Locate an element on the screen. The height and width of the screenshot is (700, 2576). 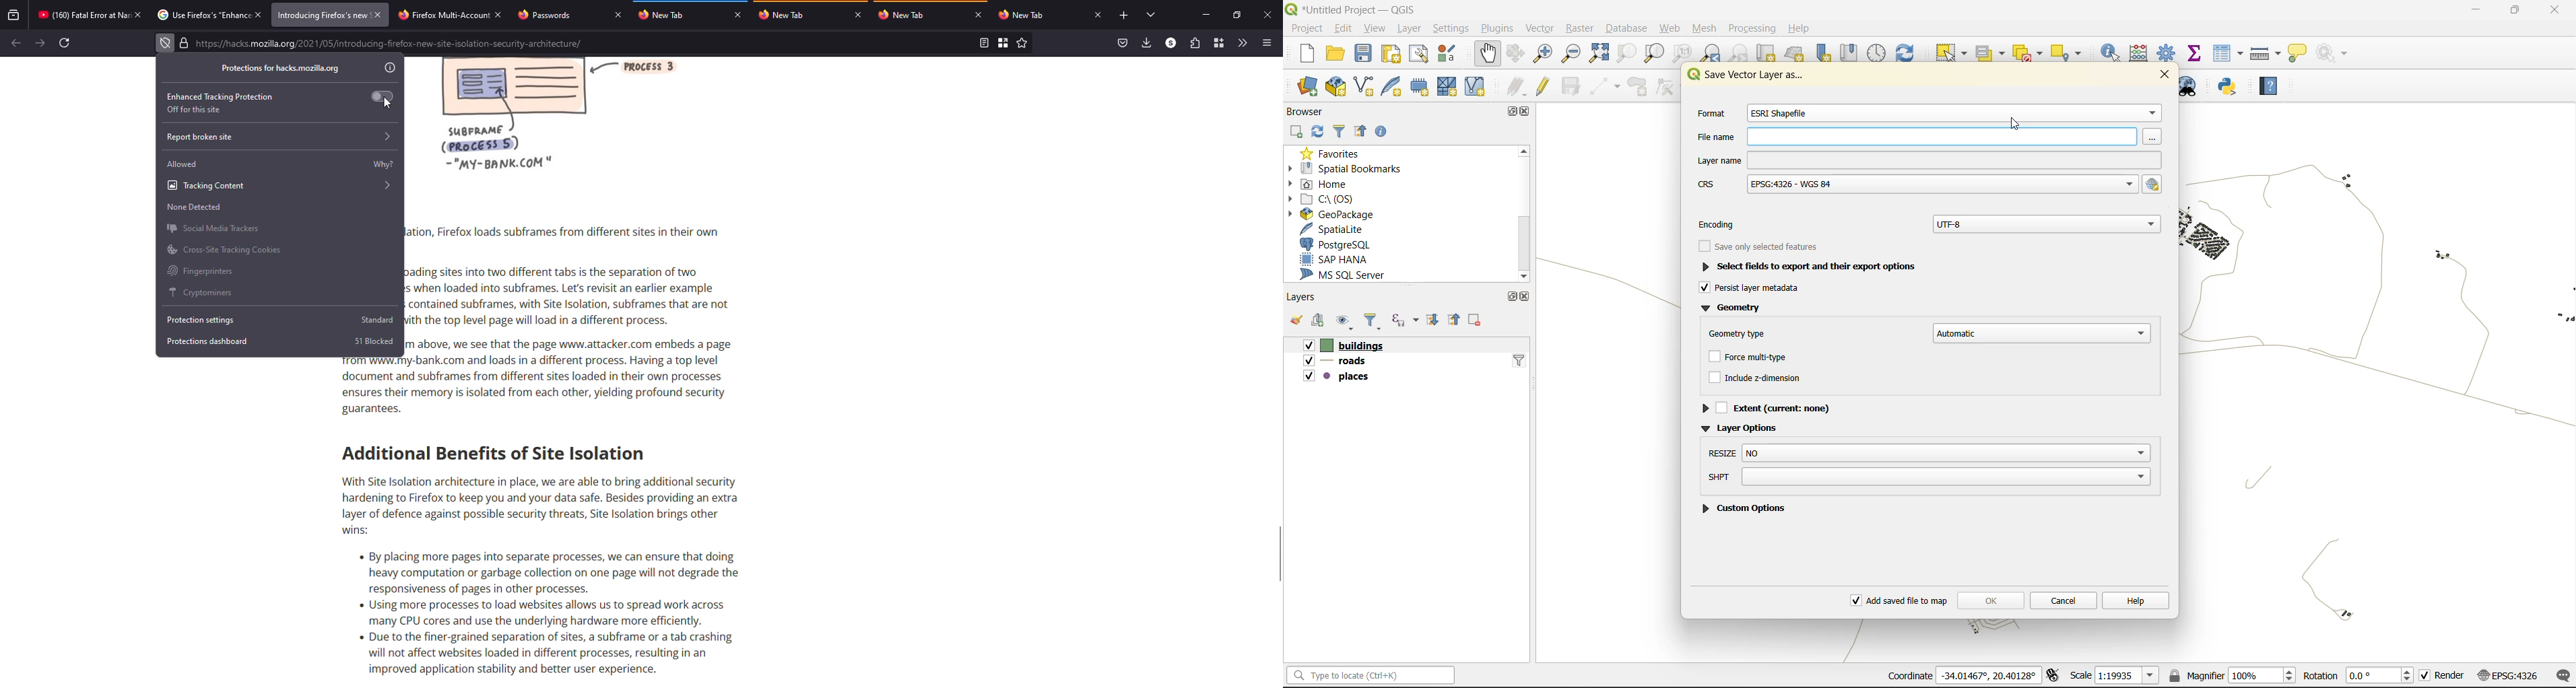
layers is located at coordinates (1302, 296).